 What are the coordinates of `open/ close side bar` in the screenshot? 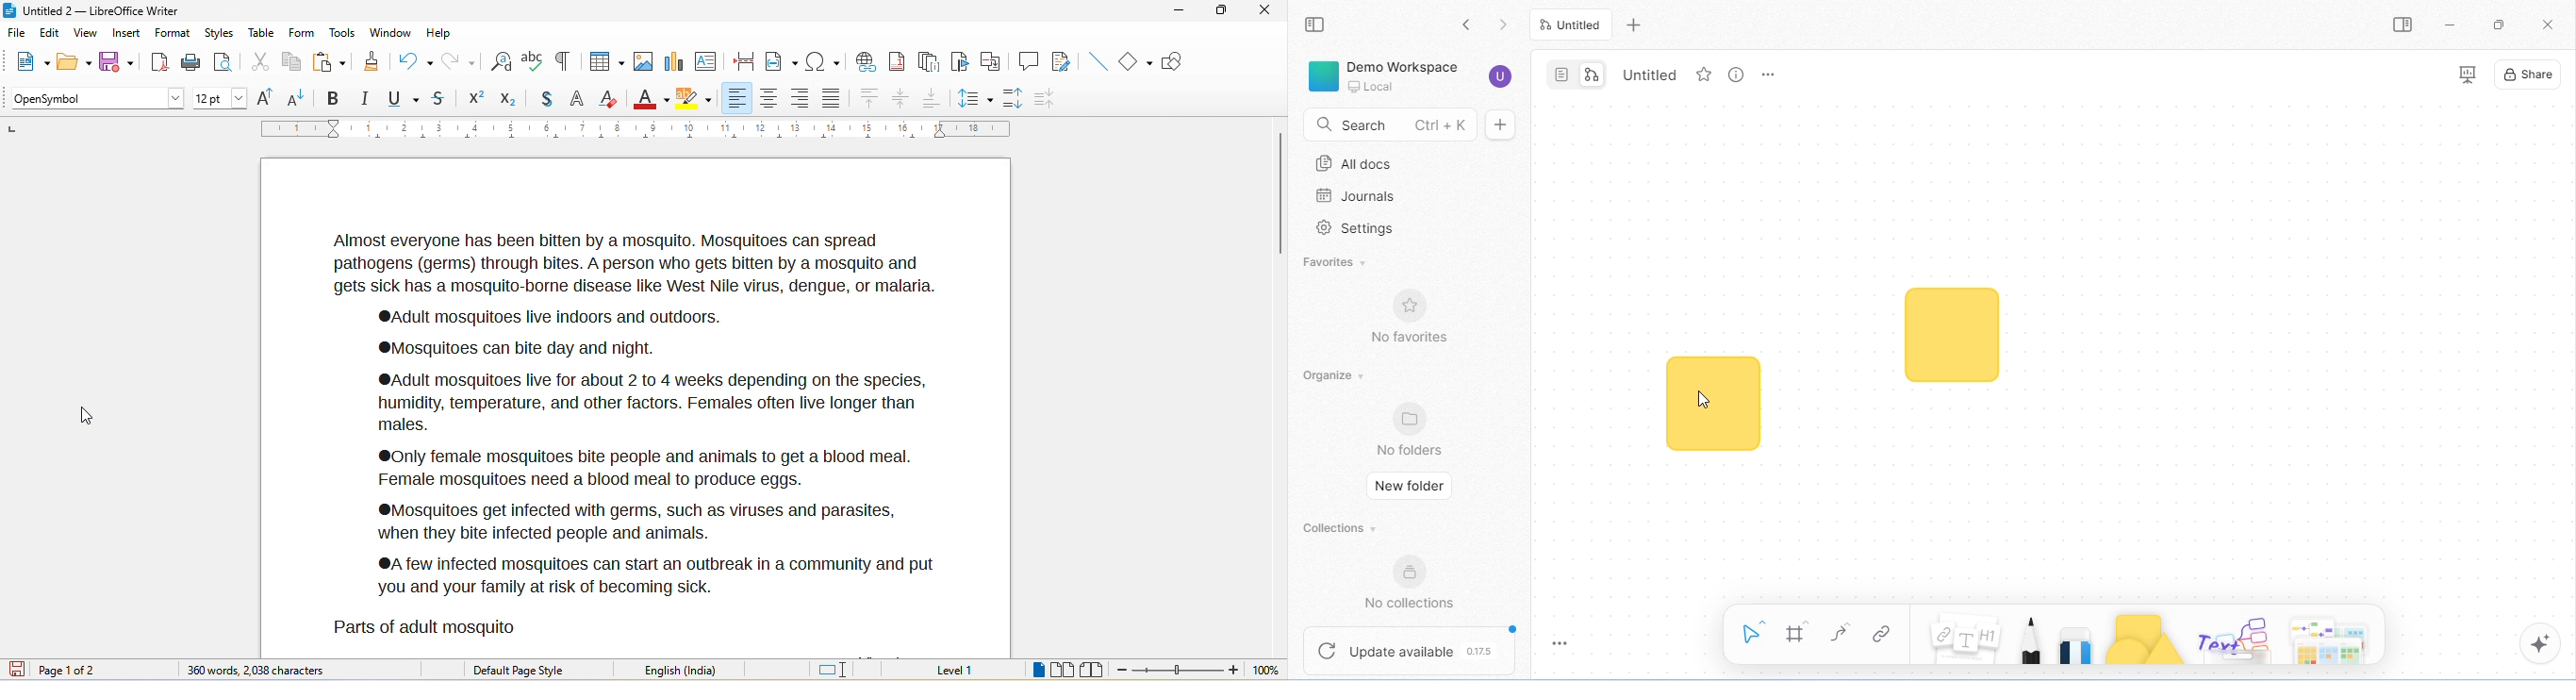 It's located at (2403, 25).